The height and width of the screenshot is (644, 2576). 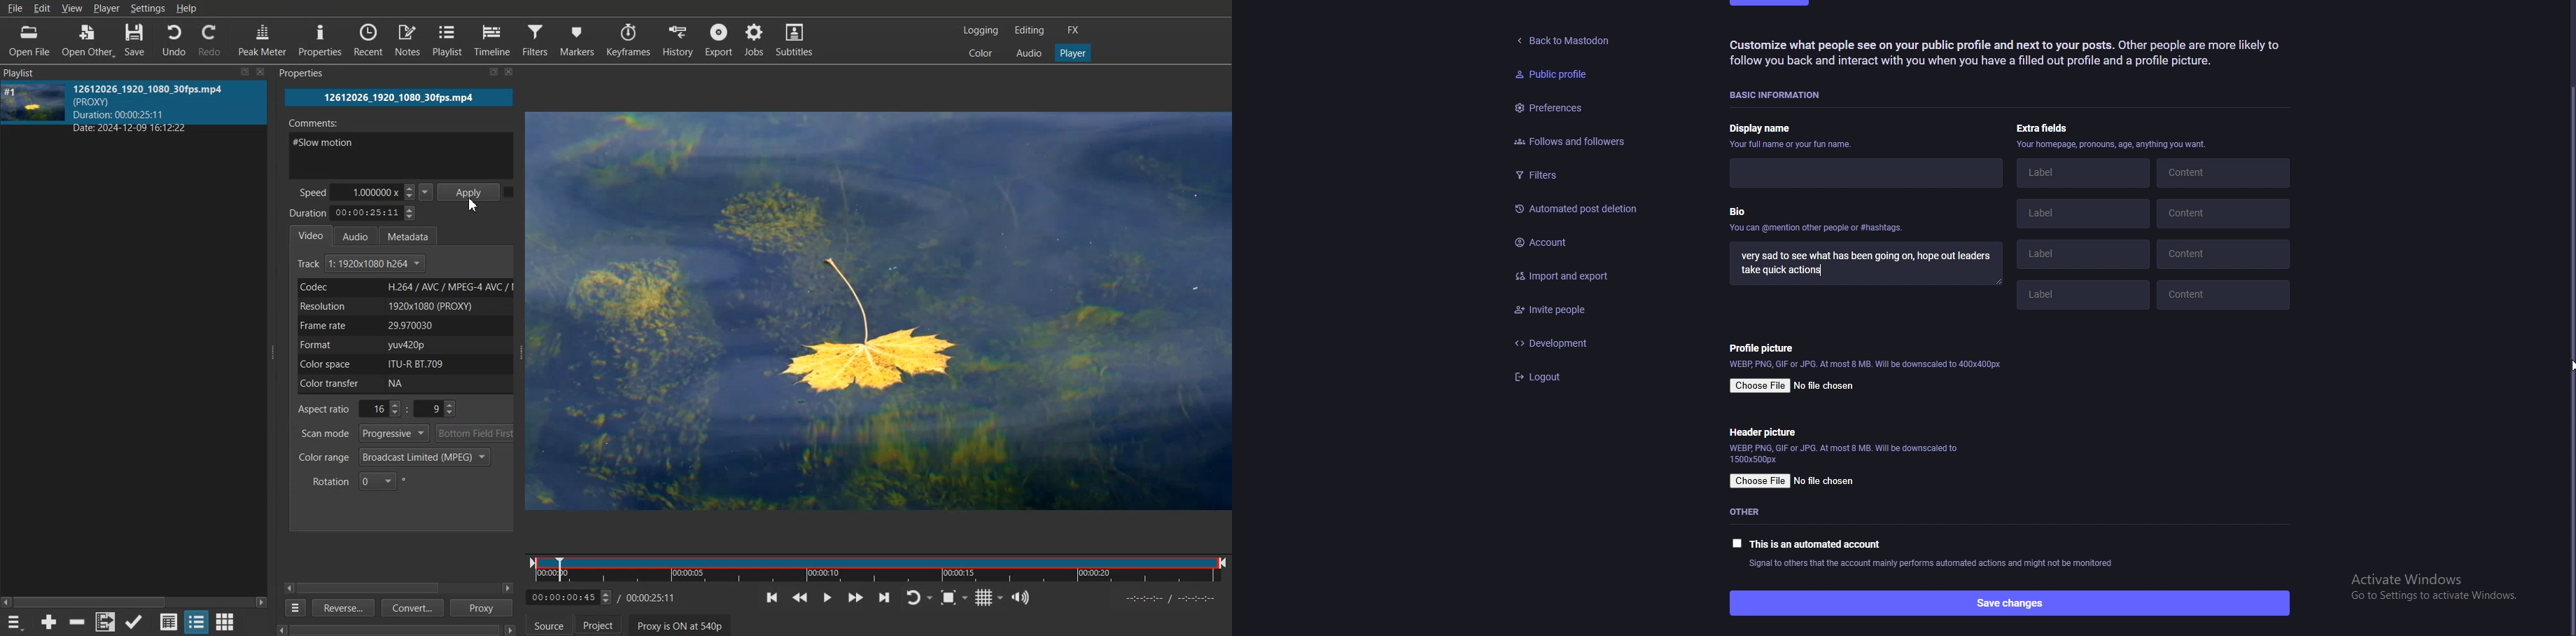 What do you see at coordinates (1586, 378) in the screenshot?
I see `logout` at bounding box center [1586, 378].